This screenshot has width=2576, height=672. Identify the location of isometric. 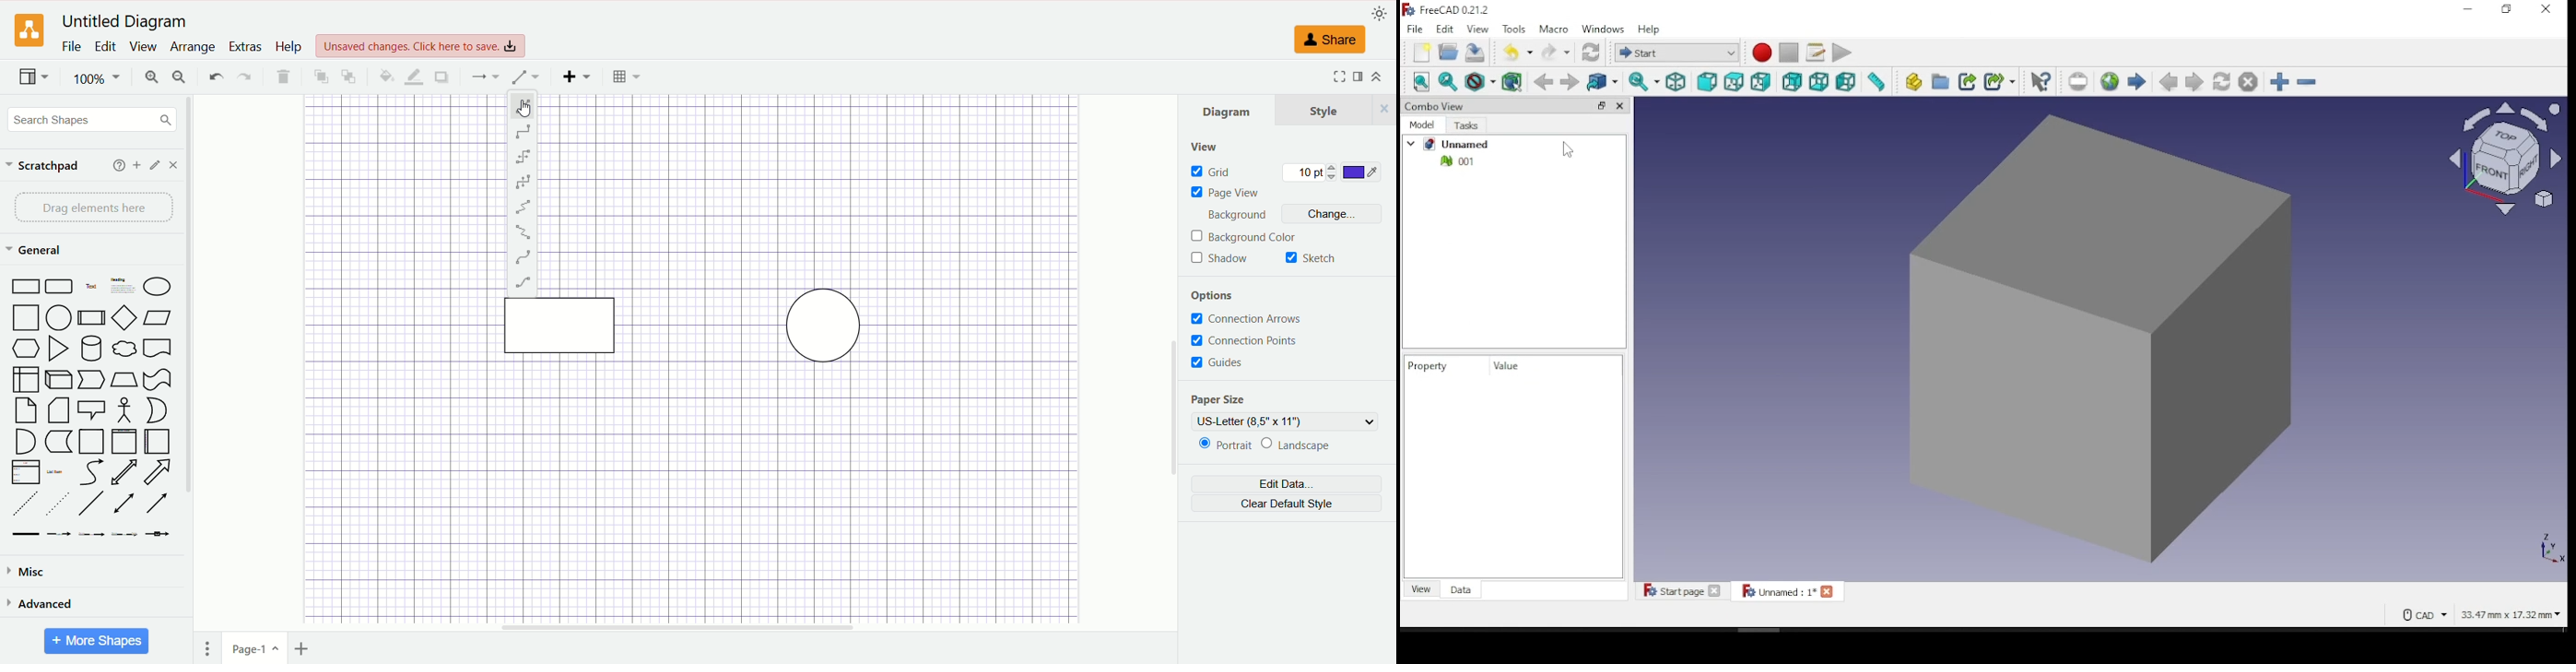
(1676, 81).